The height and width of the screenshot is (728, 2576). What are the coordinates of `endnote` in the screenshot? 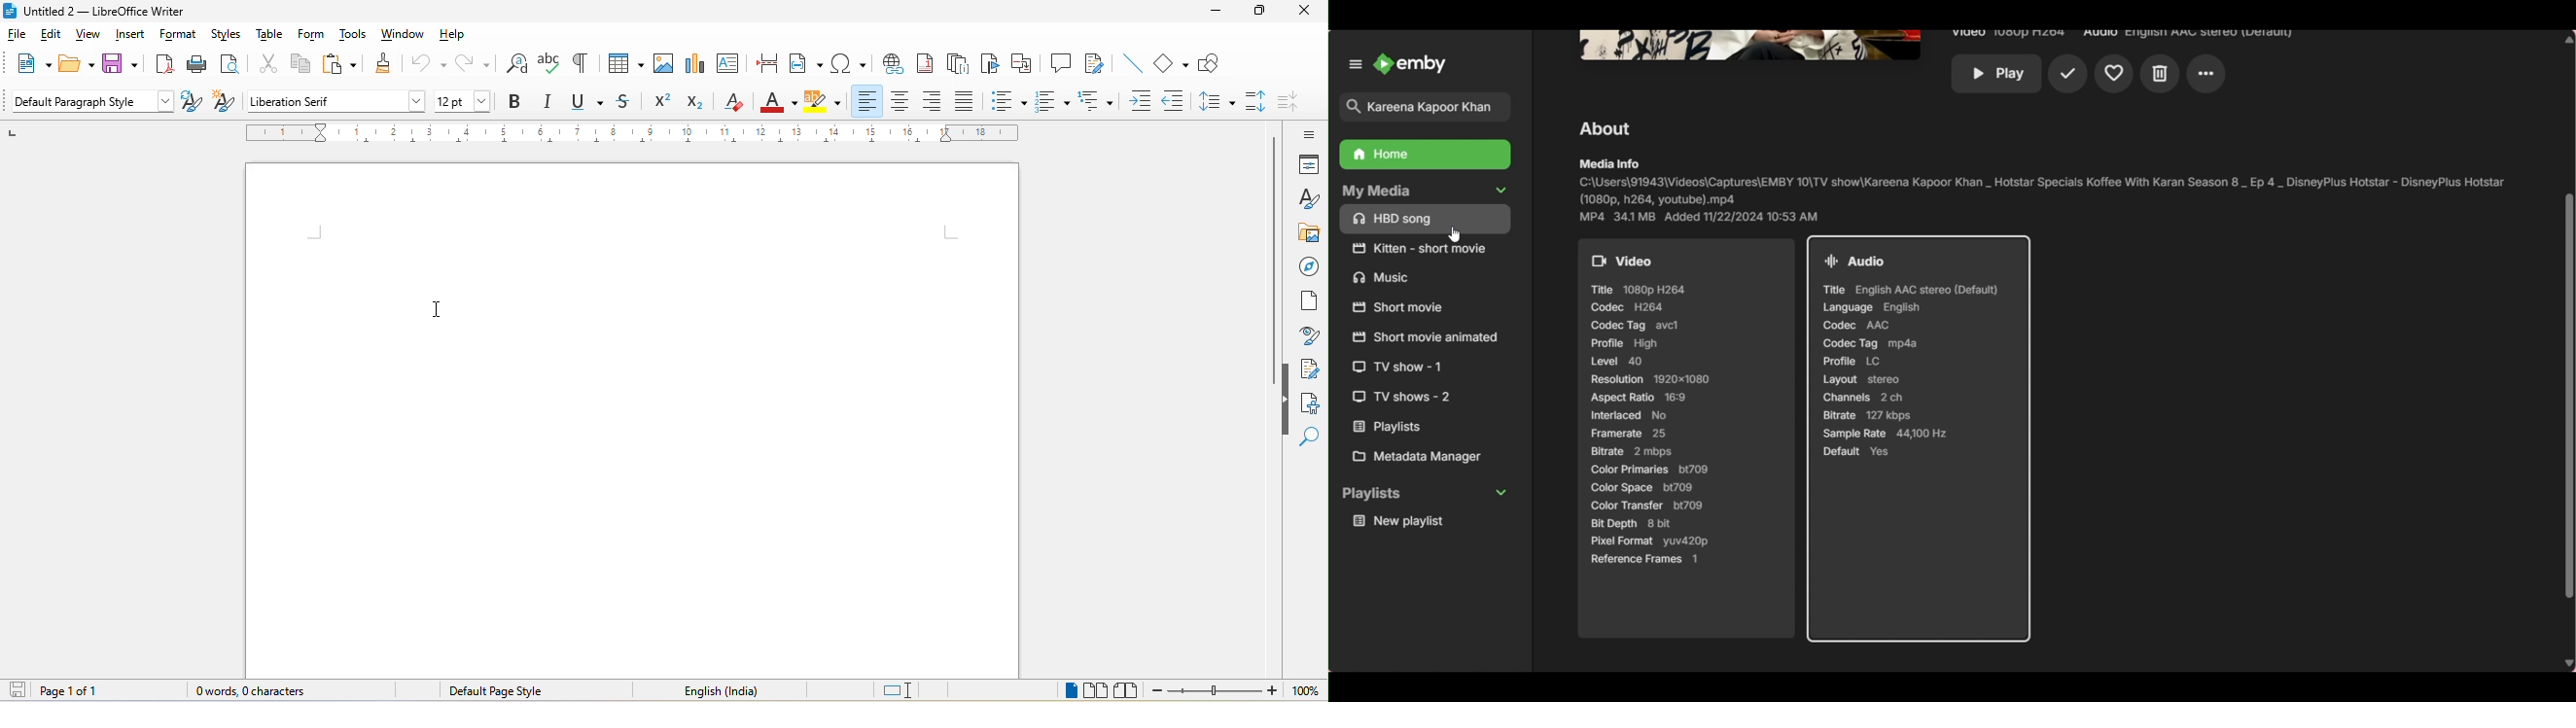 It's located at (961, 66).